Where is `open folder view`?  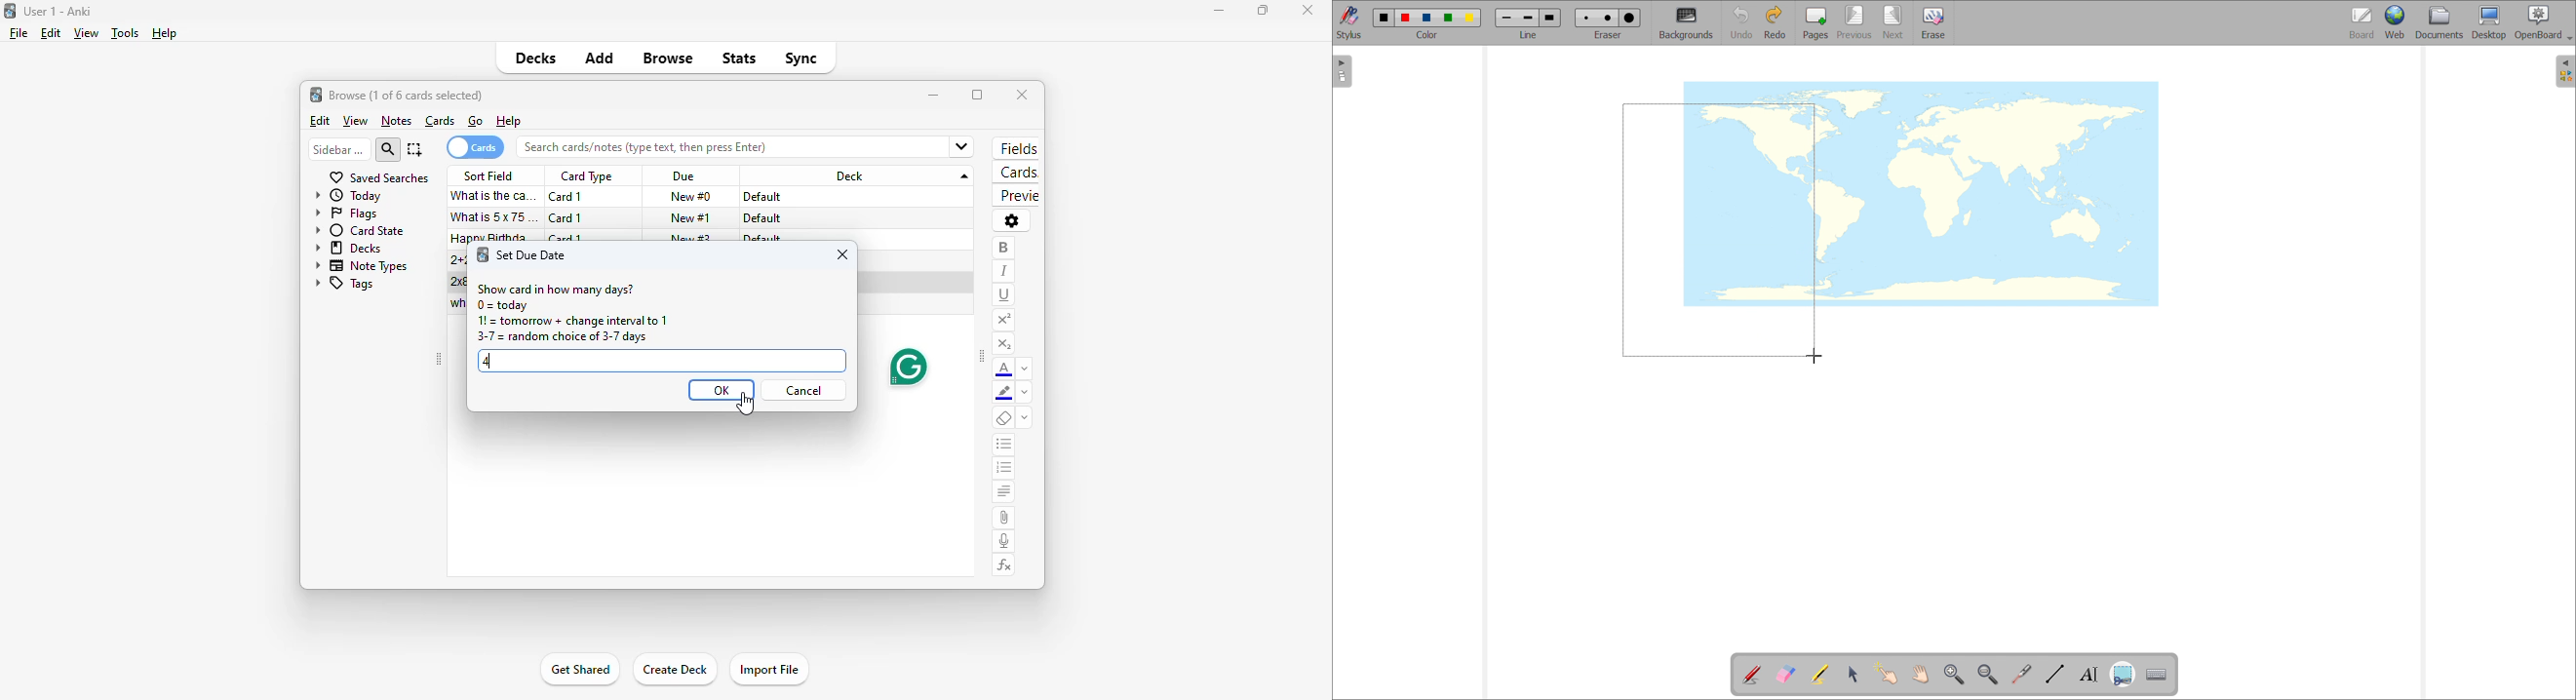
open folder view is located at coordinates (2566, 72).